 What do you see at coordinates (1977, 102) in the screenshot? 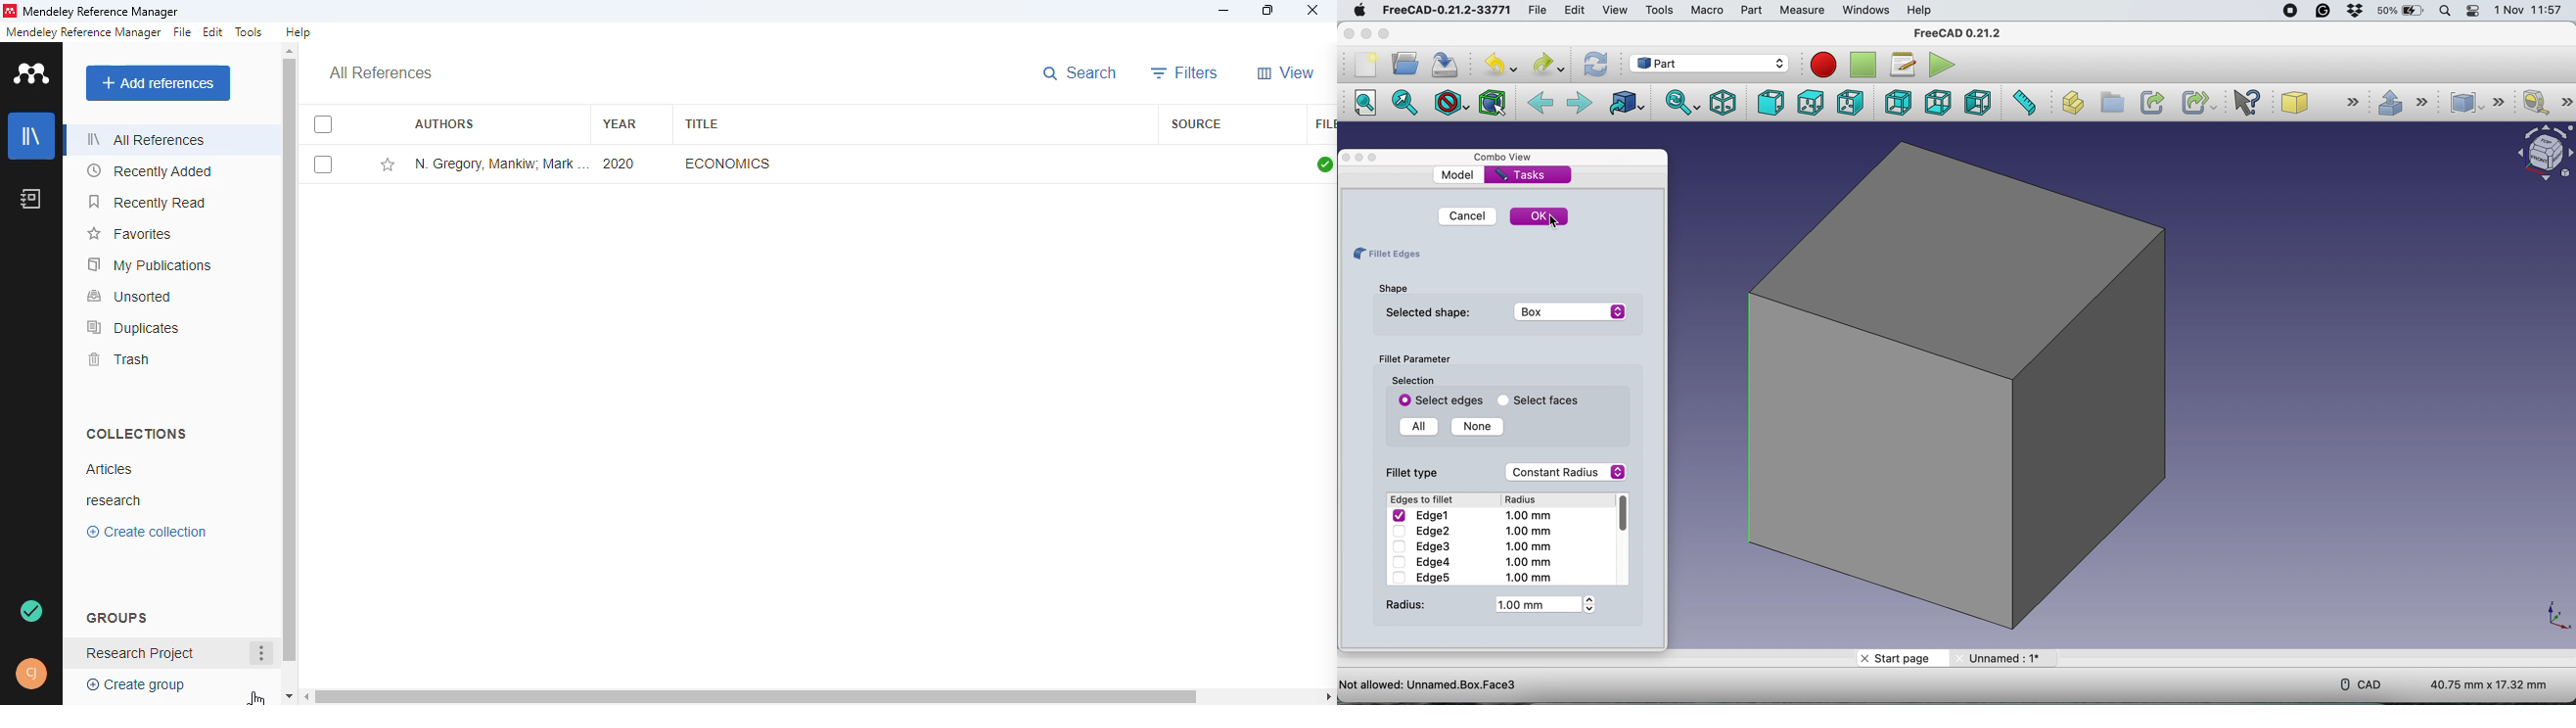
I see `left` at bounding box center [1977, 102].